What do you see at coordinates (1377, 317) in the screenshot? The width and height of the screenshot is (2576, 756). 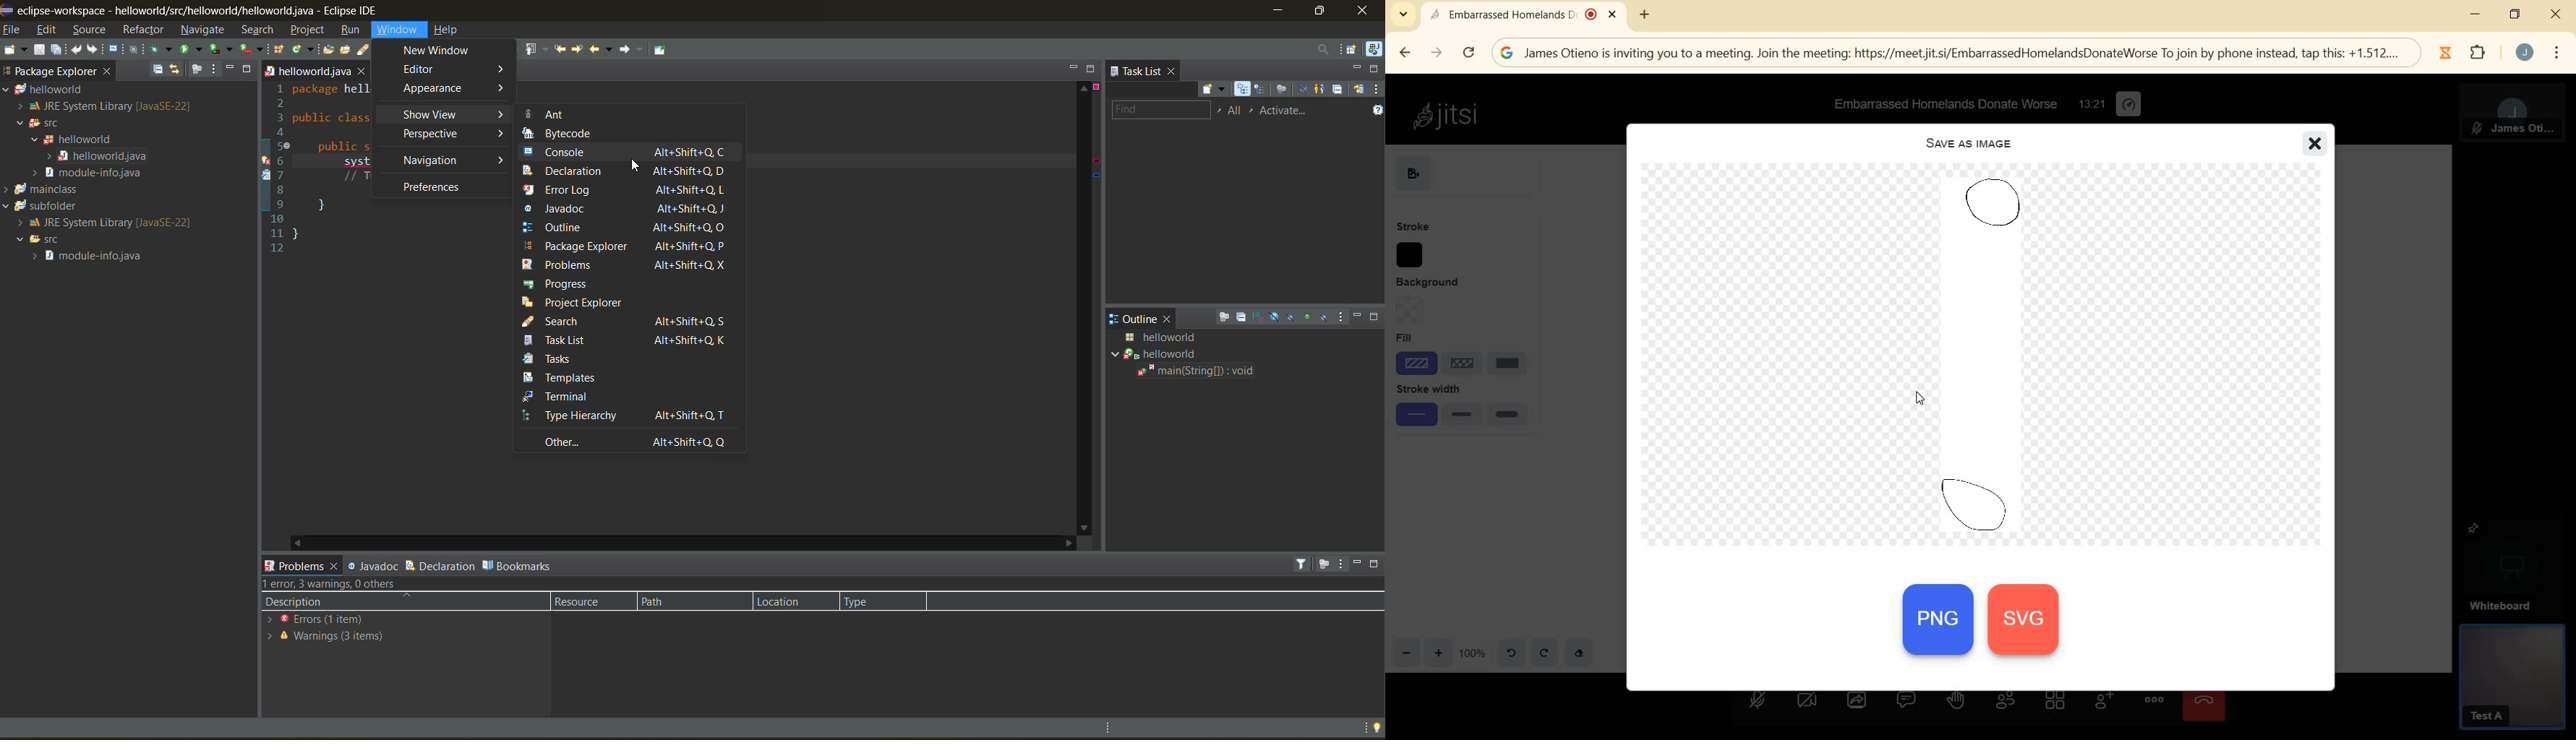 I see `maximize` at bounding box center [1377, 317].